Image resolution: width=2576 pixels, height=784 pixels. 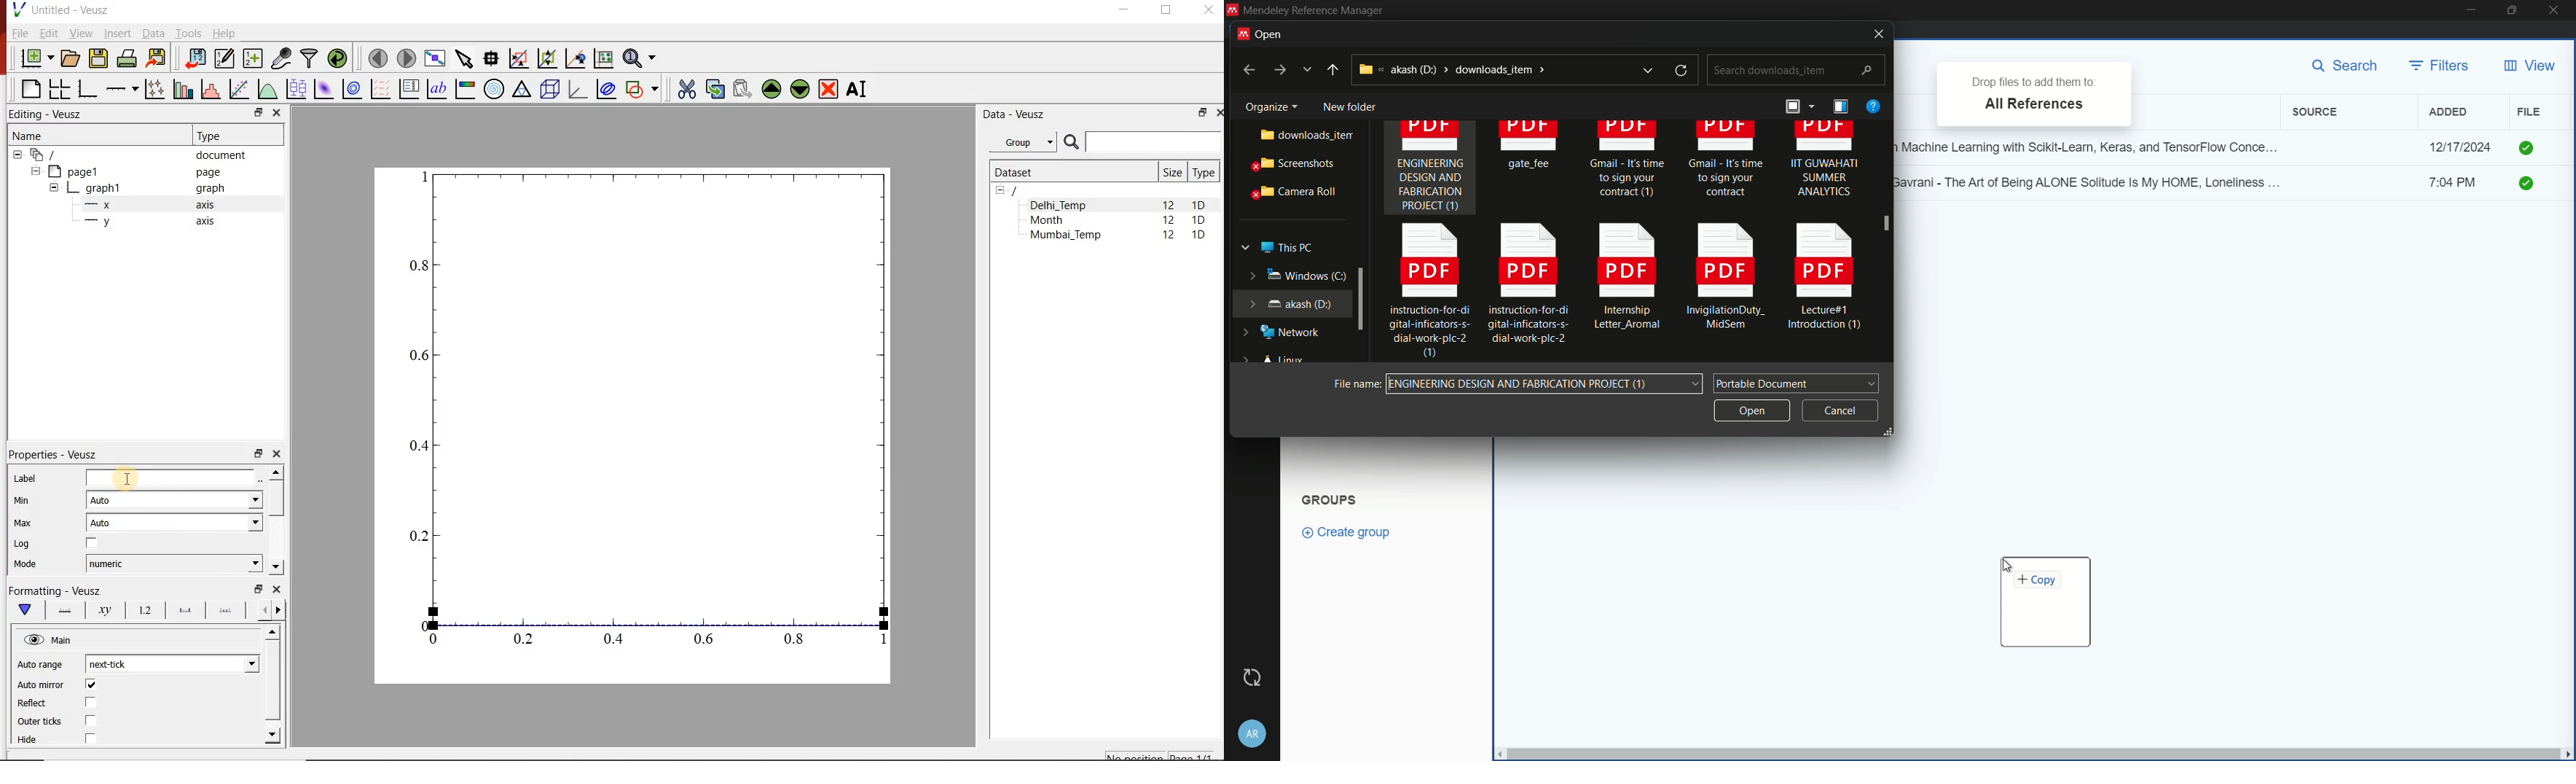 I want to click on Max, so click(x=23, y=523).